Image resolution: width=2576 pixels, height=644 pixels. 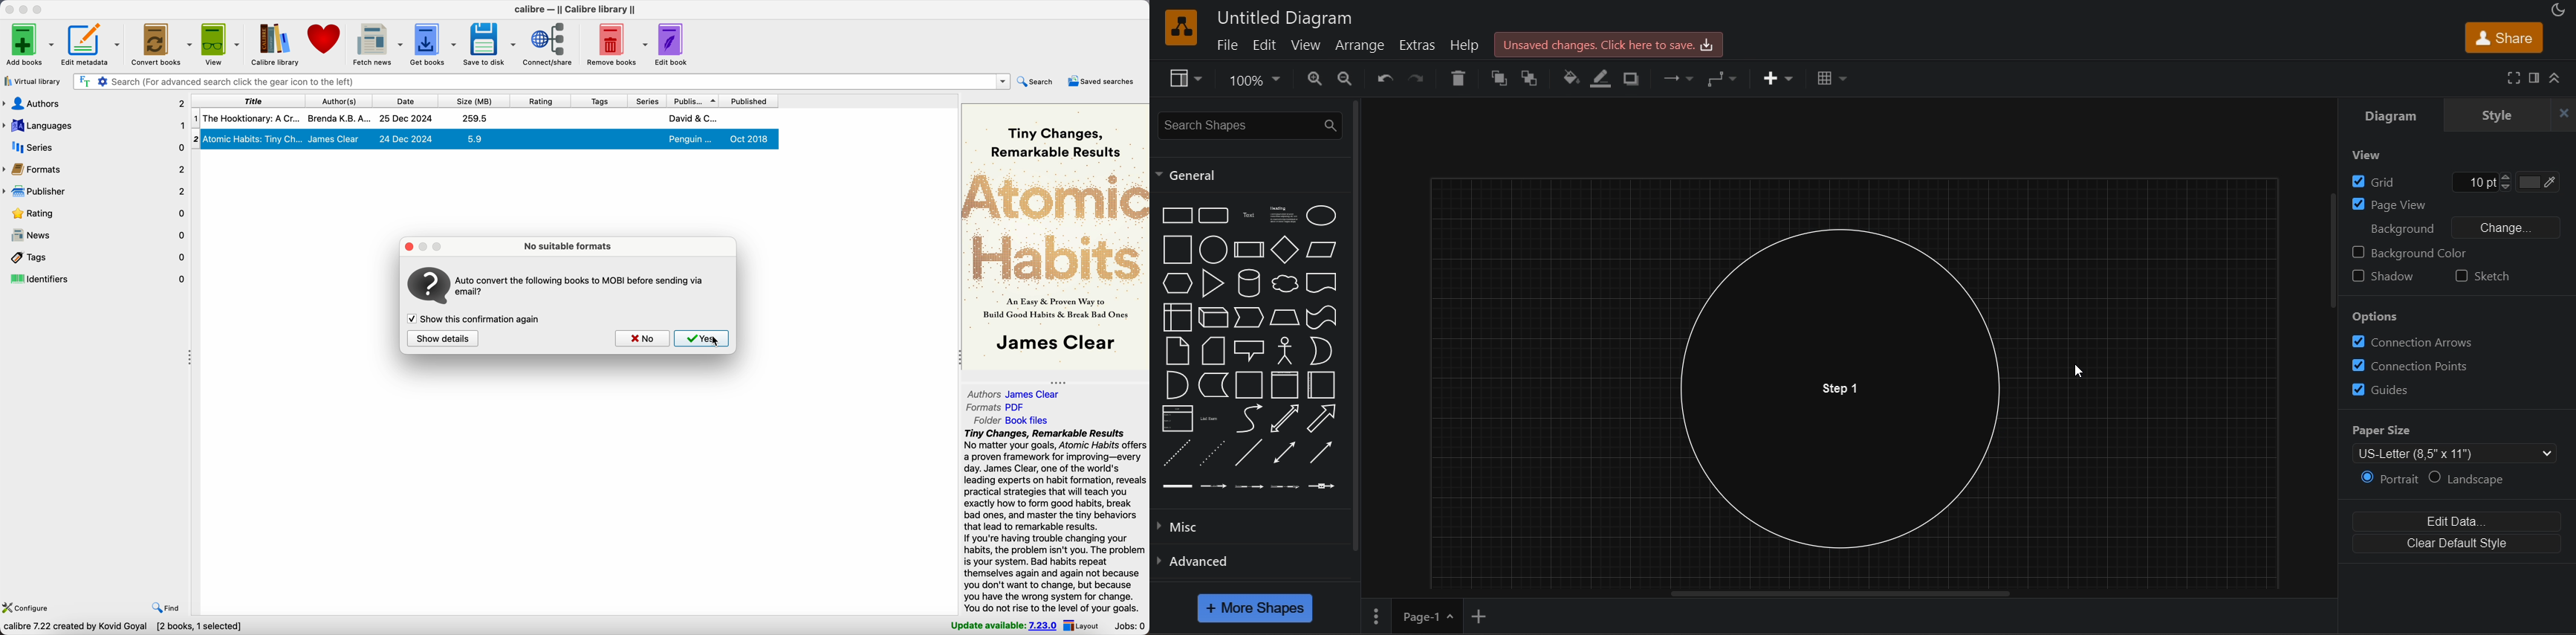 I want to click on authors James Clear, so click(x=1014, y=394).